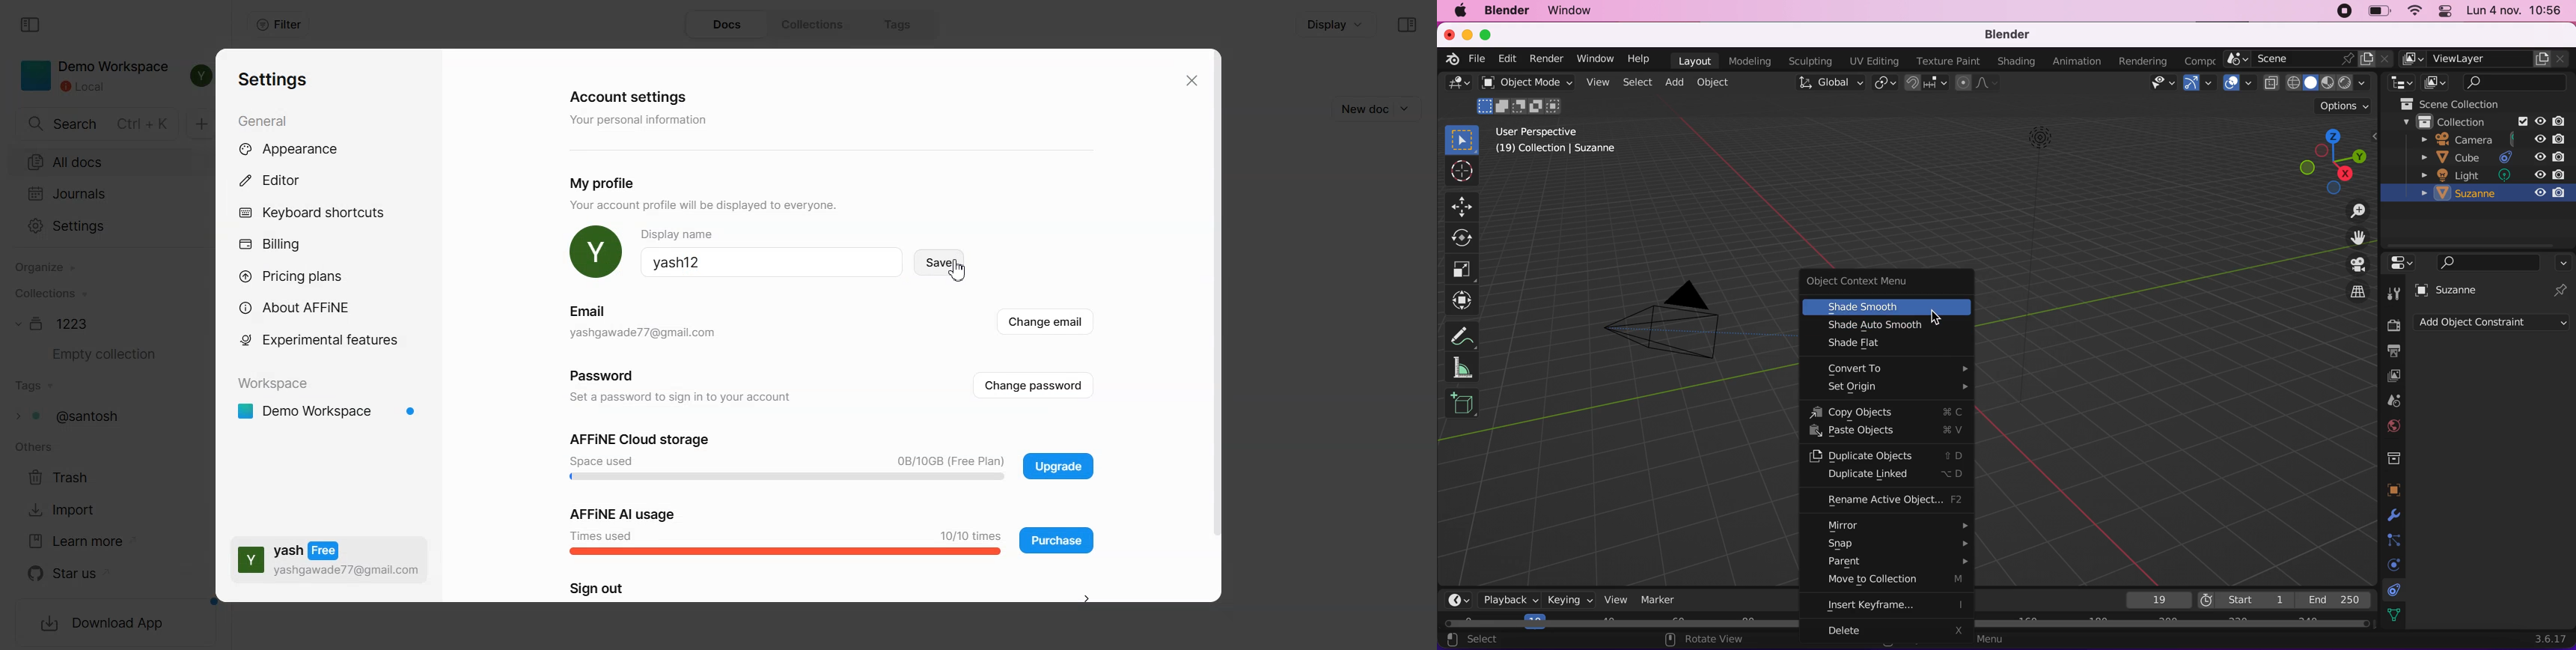  Describe the element at coordinates (1057, 466) in the screenshot. I see `Upgrade plan` at that location.